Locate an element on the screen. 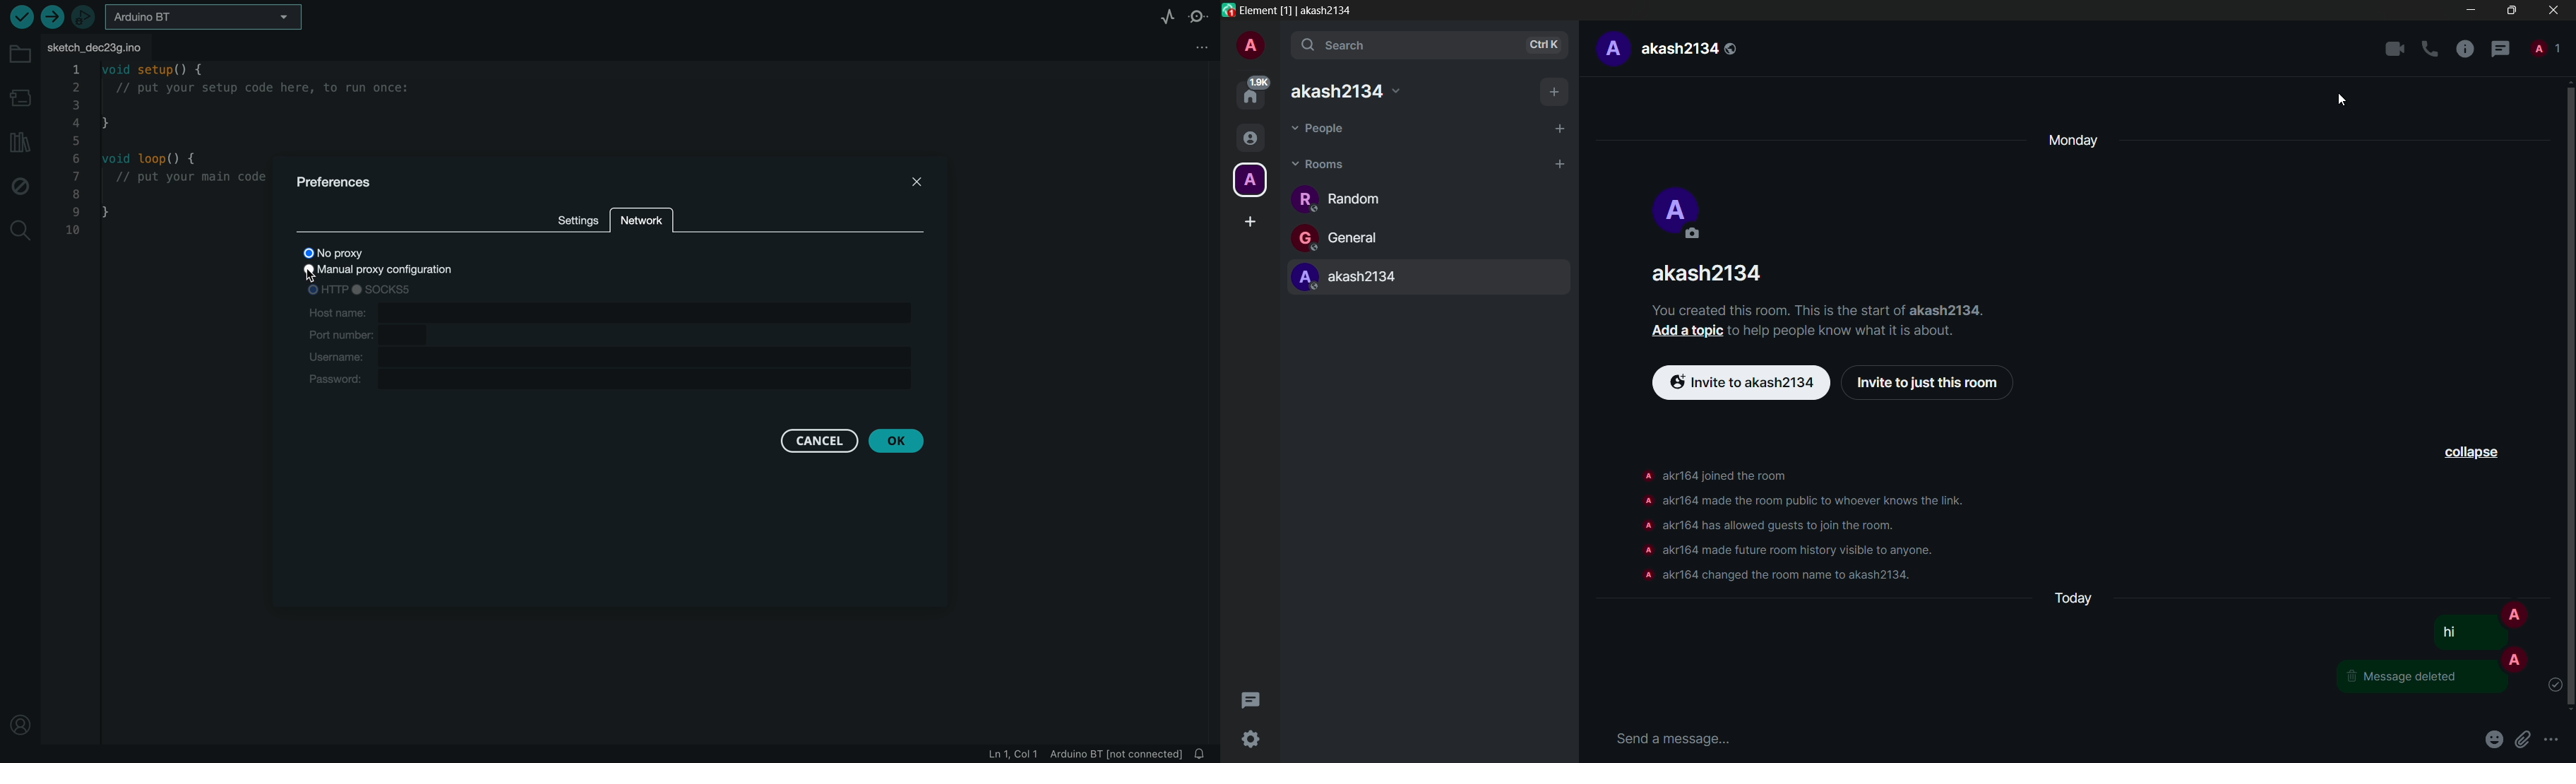 This screenshot has width=2576, height=784. day is located at coordinates (2073, 599).